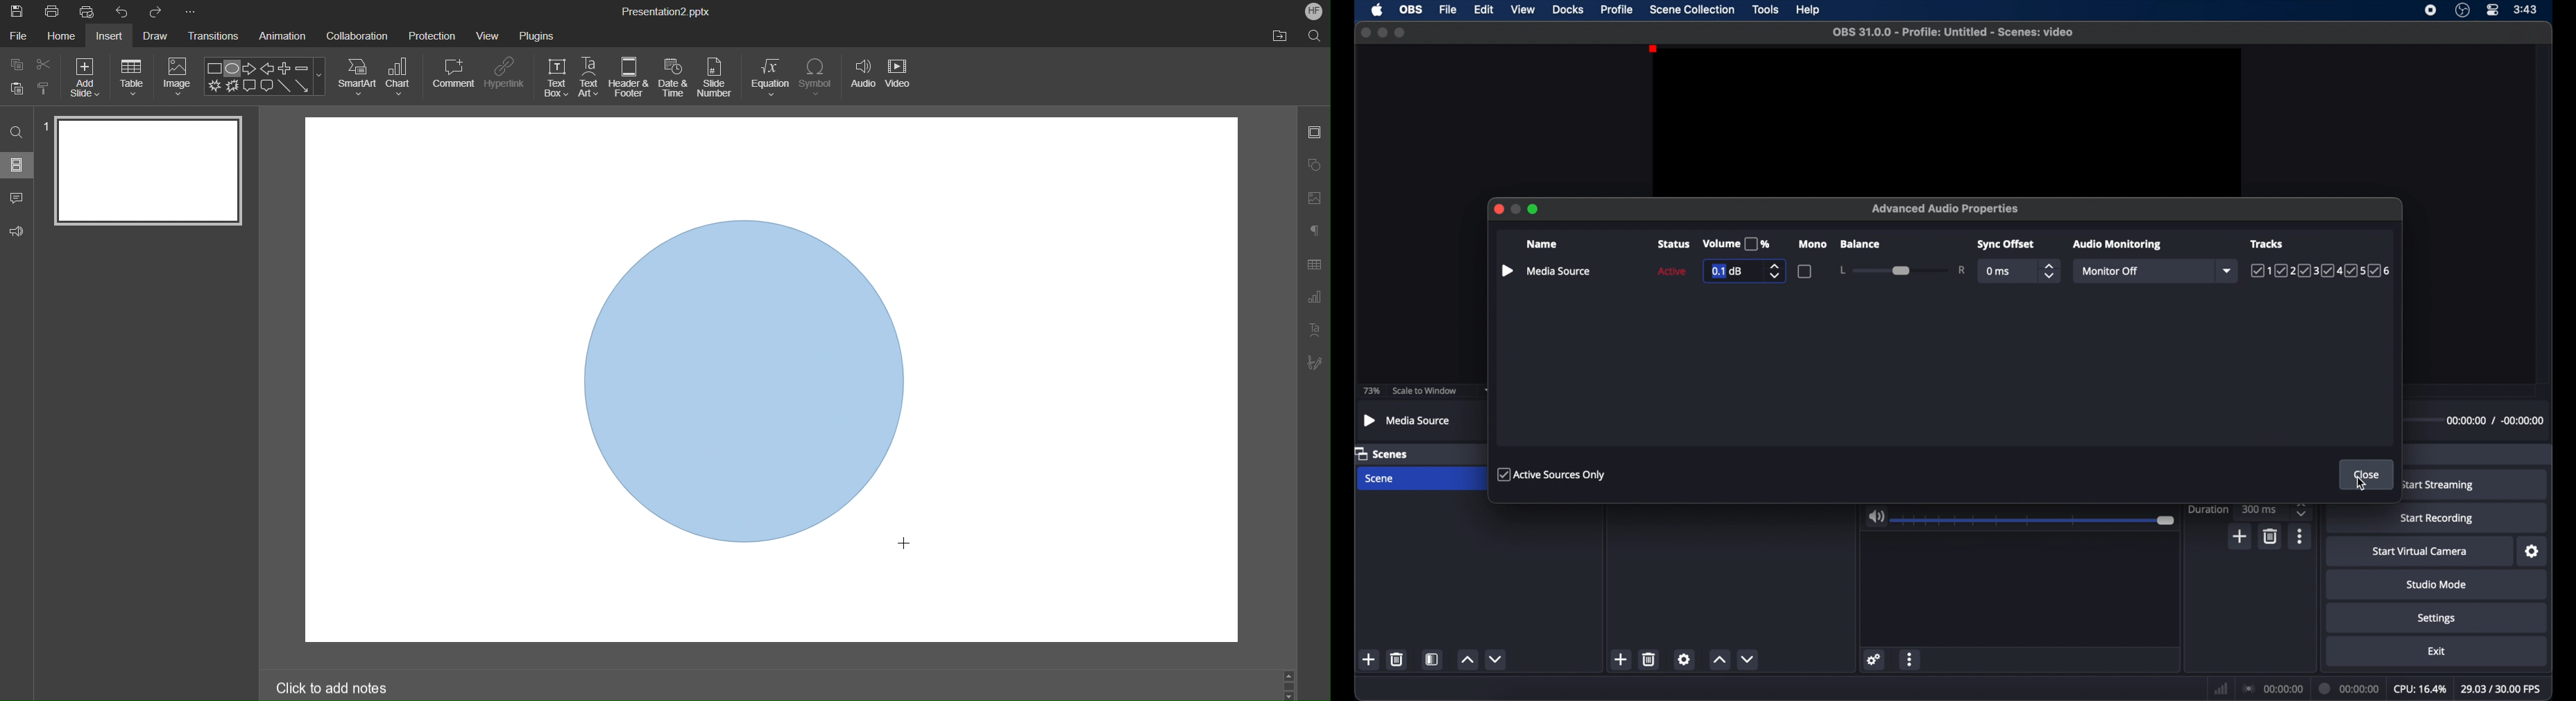  What do you see at coordinates (285, 37) in the screenshot?
I see `Animation` at bounding box center [285, 37].